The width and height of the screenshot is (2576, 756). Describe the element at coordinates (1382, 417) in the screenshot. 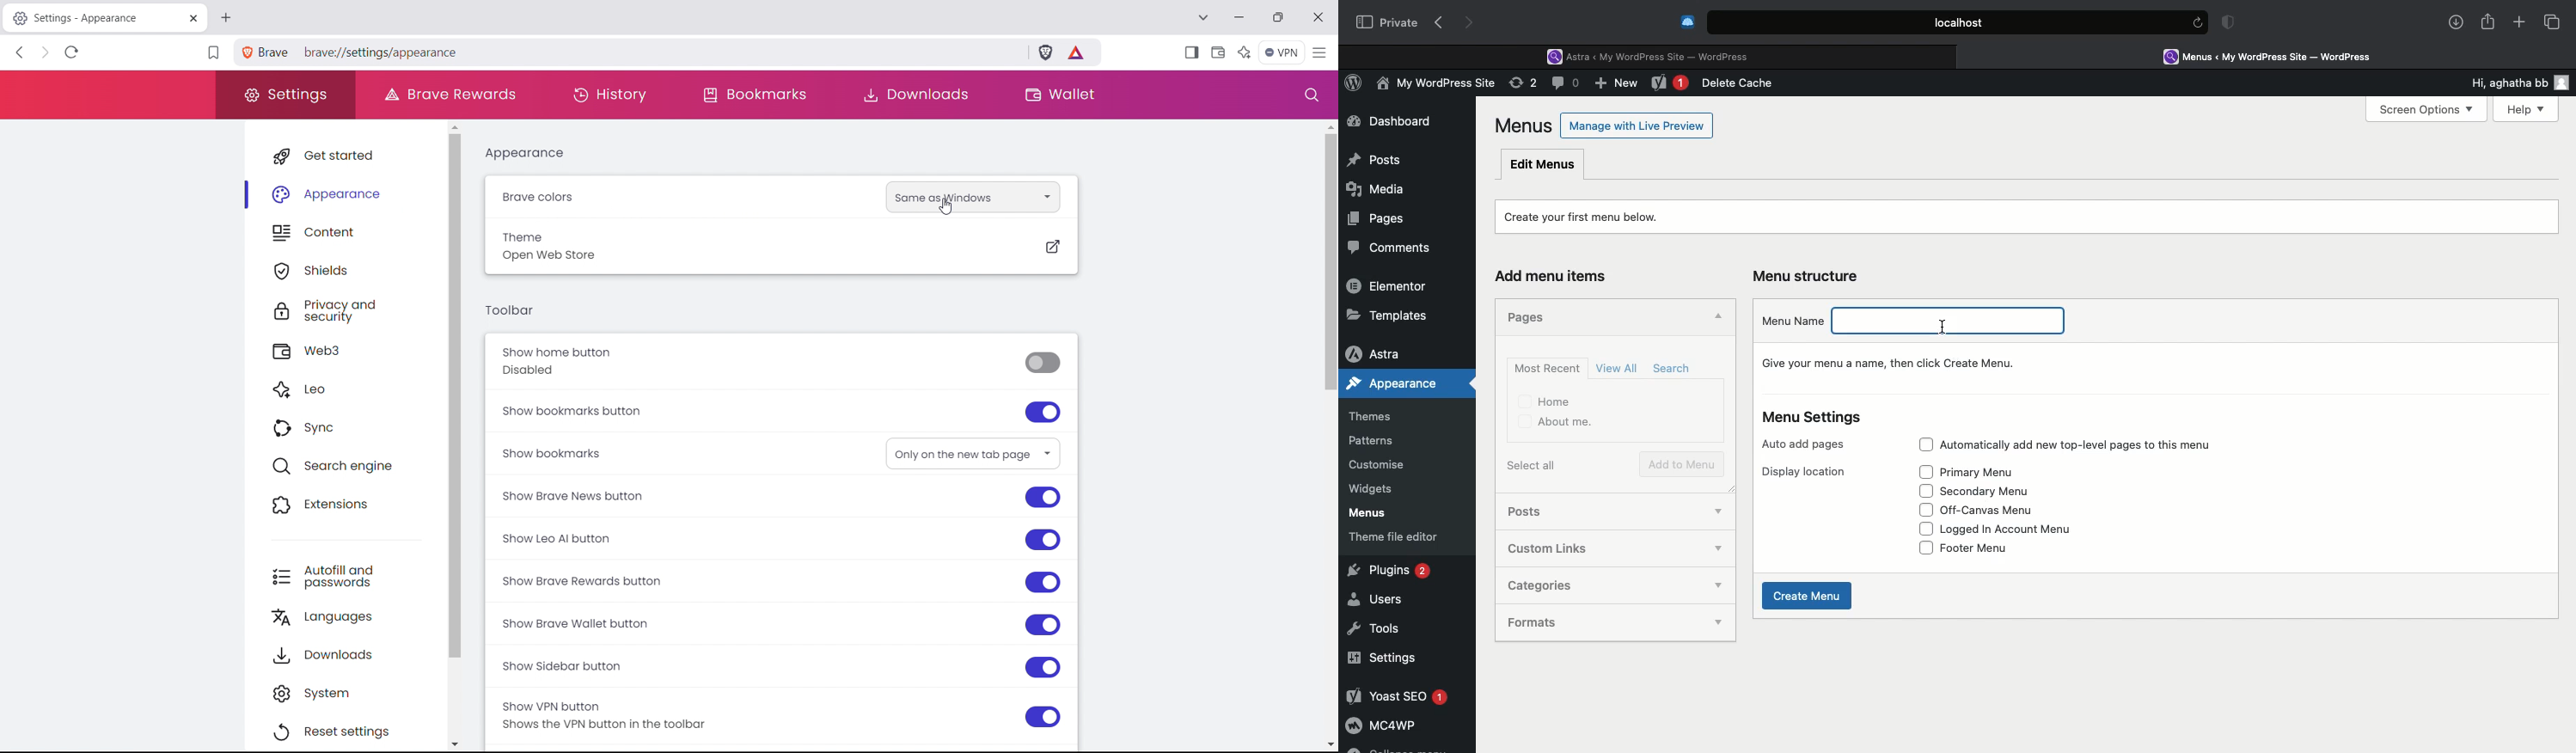

I see `Themes` at that location.